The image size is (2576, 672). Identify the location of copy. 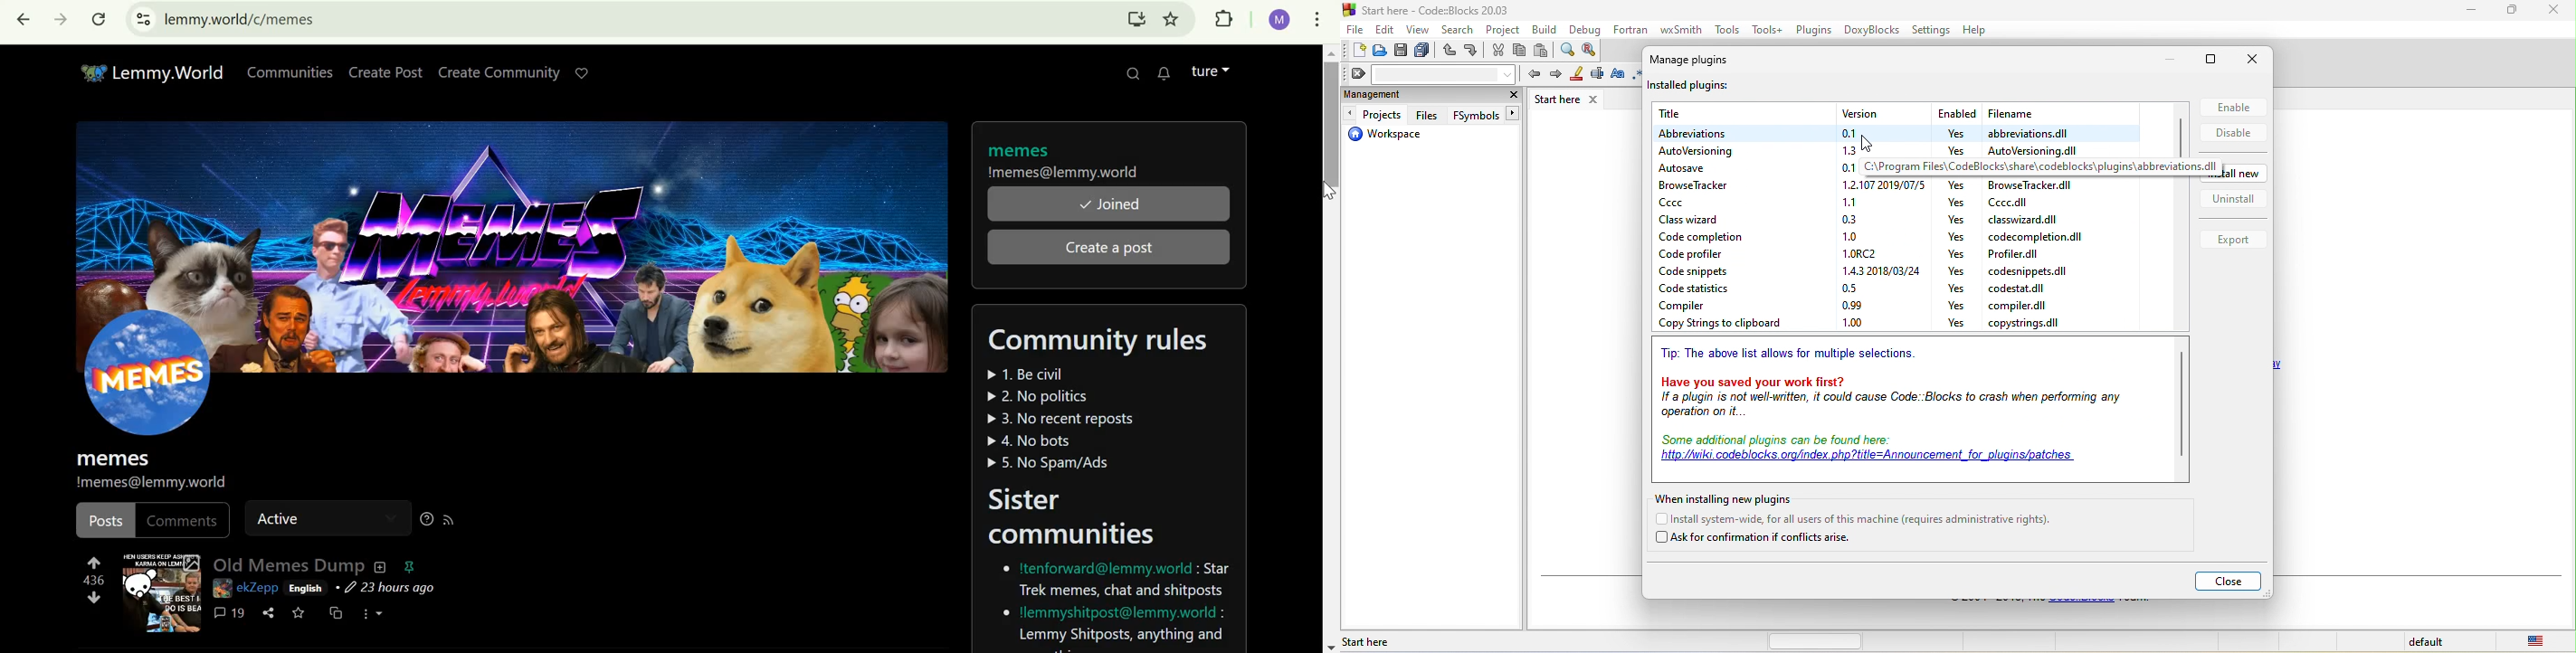
(1519, 50).